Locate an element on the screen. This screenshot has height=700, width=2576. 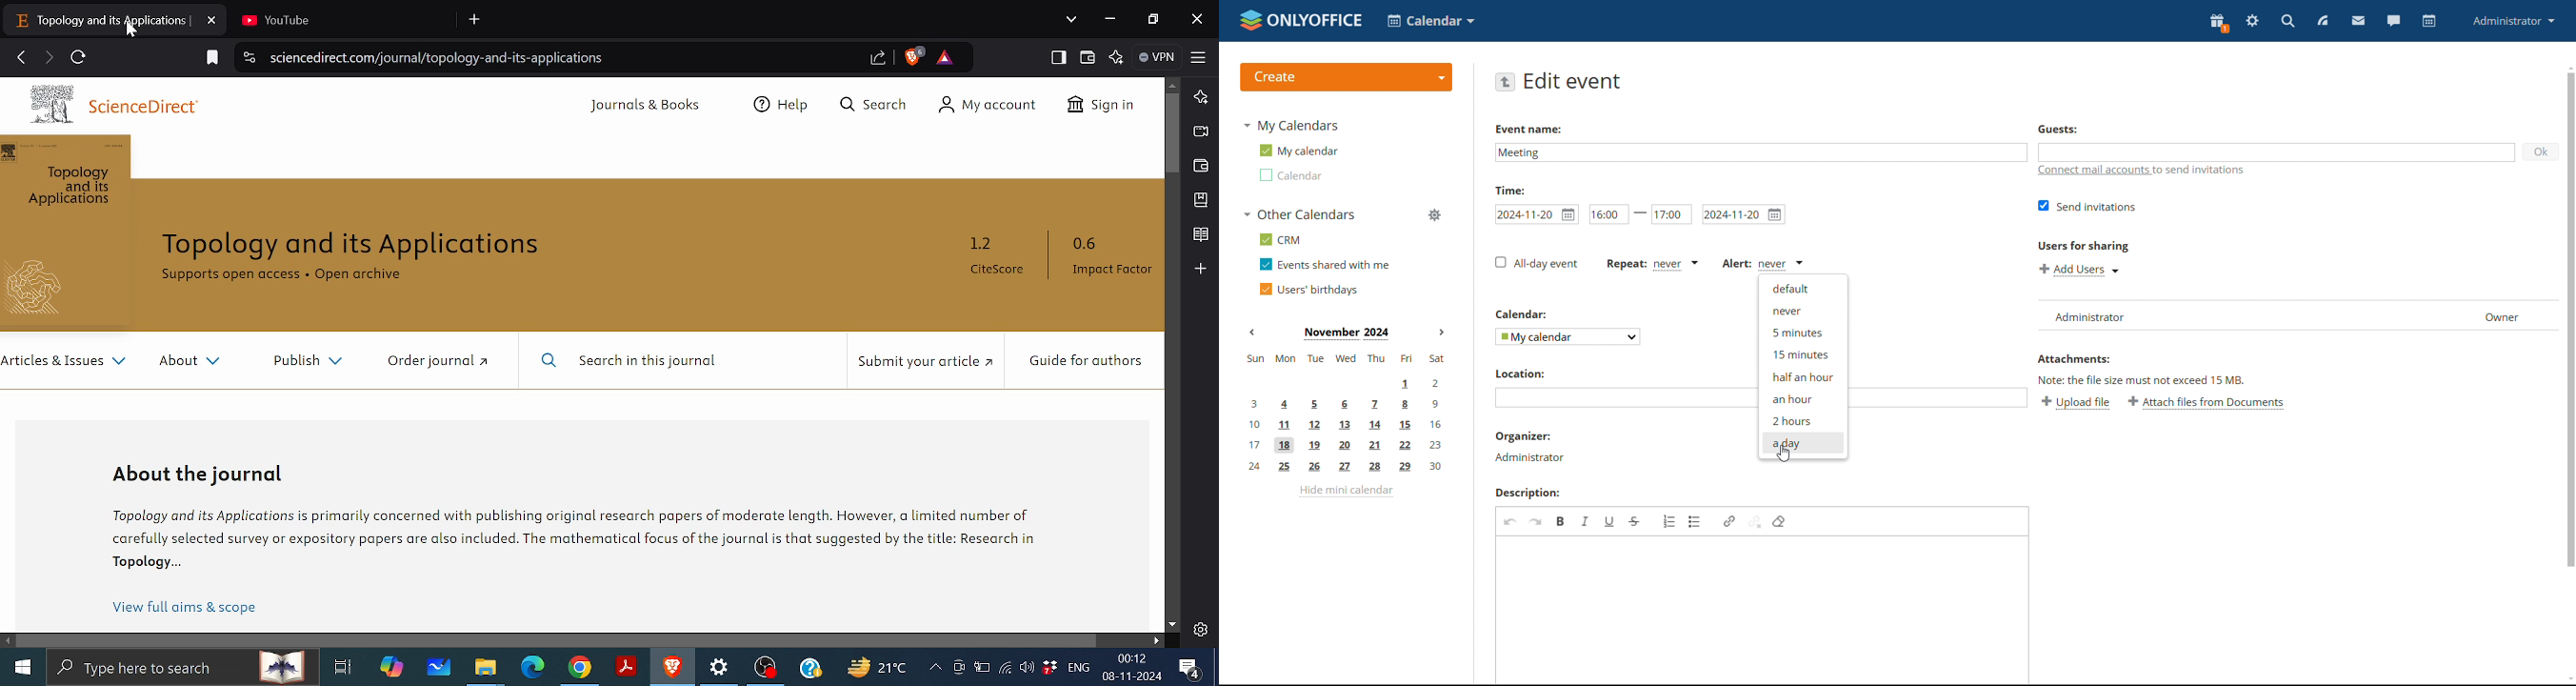
Whiteboard is located at coordinates (439, 667).